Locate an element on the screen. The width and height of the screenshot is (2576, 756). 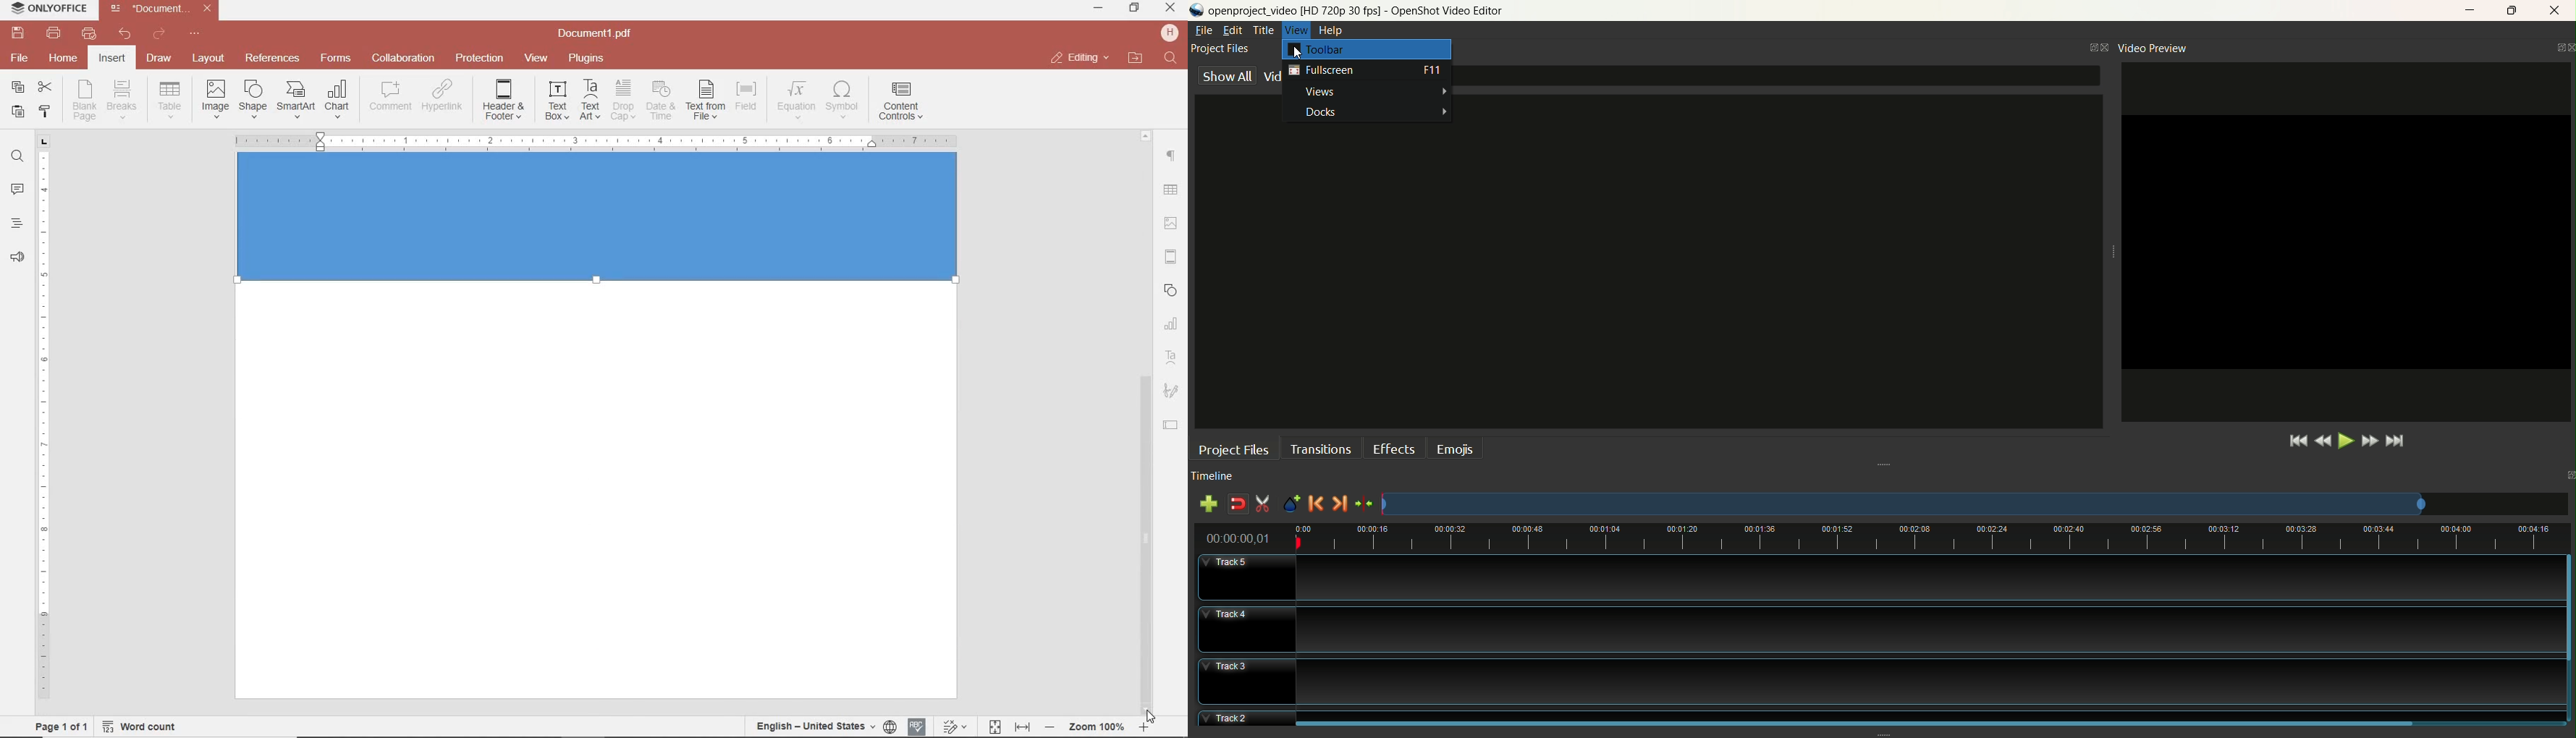
track4 is located at coordinates (1883, 629).